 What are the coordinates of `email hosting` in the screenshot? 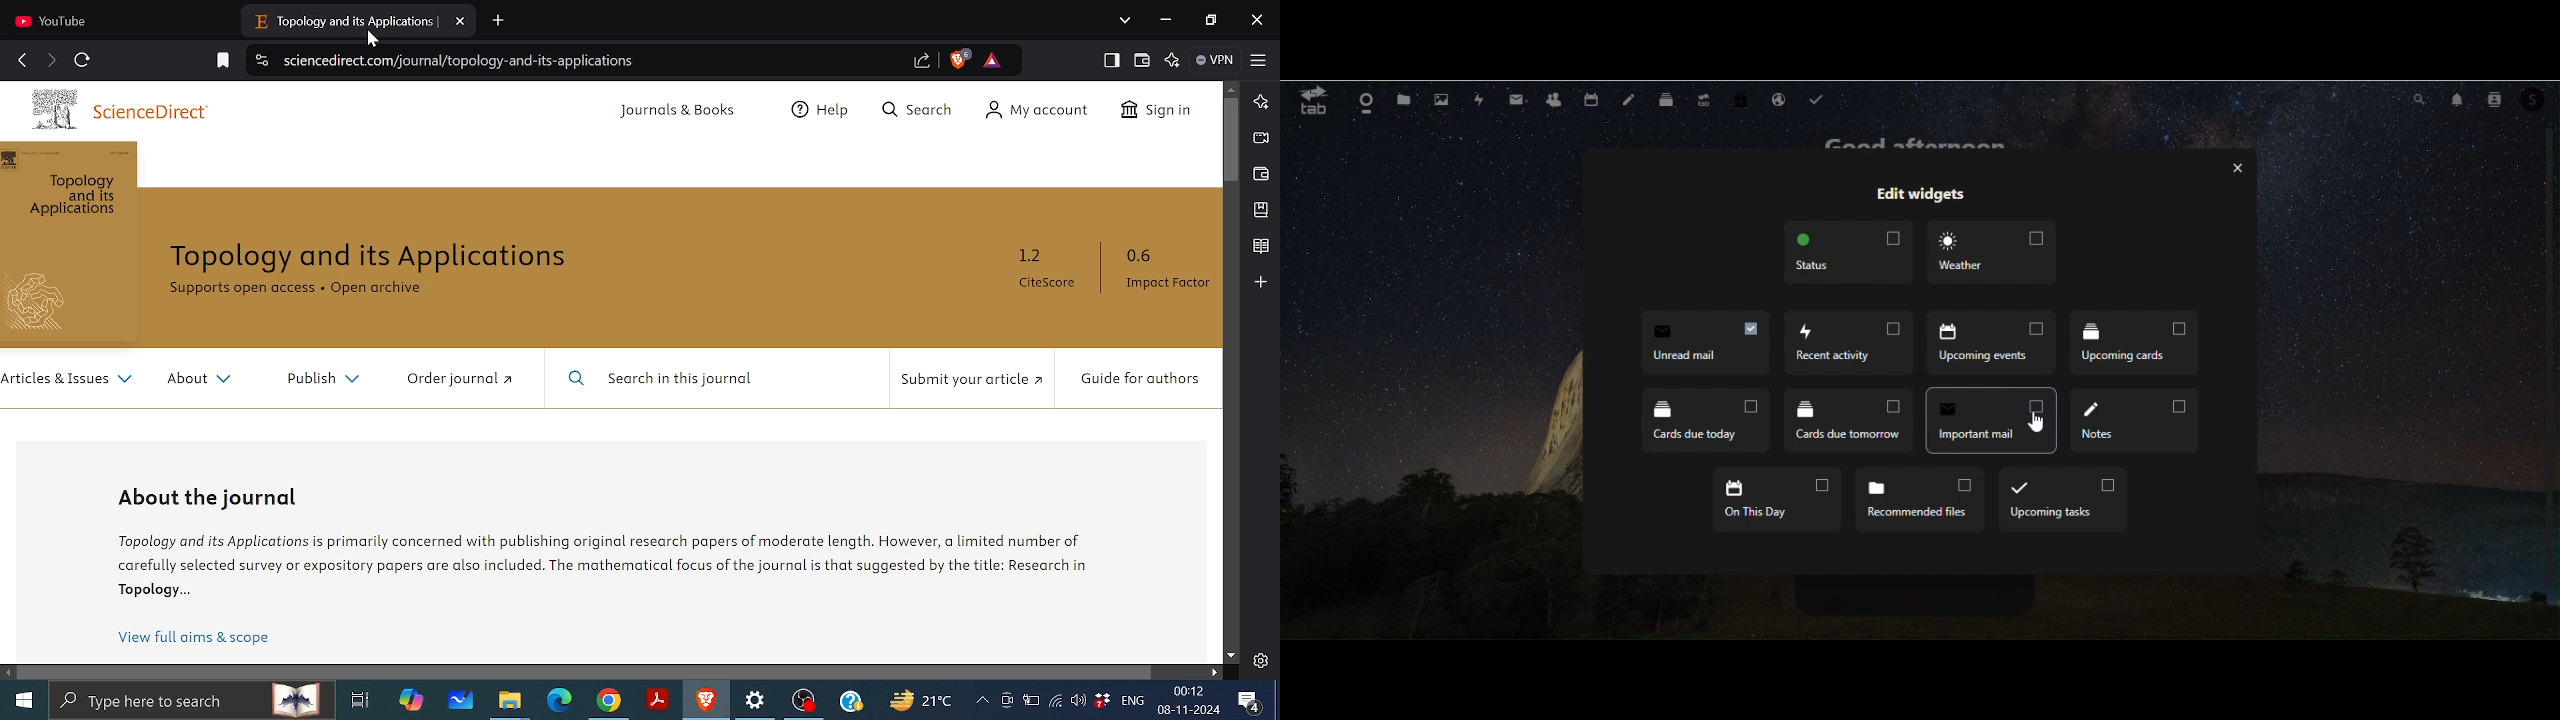 It's located at (1778, 98).